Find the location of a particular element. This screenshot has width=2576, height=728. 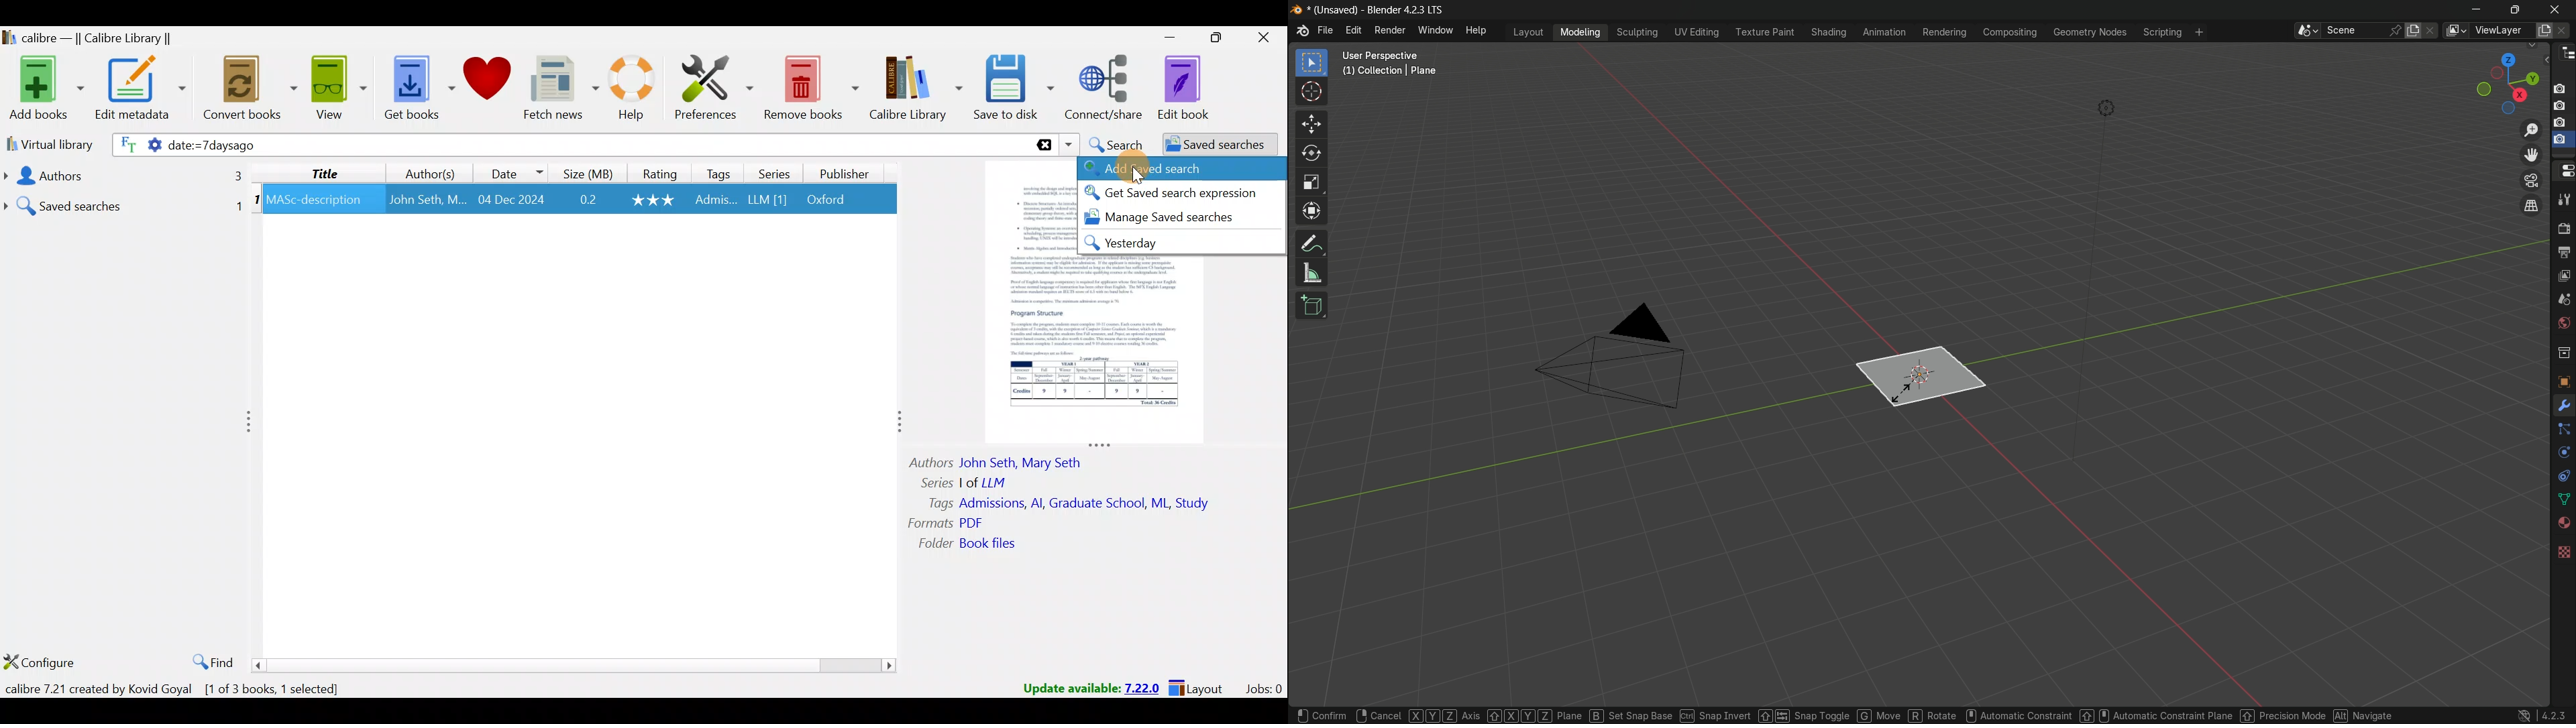

view layer is located at coordinates (2563, 275).